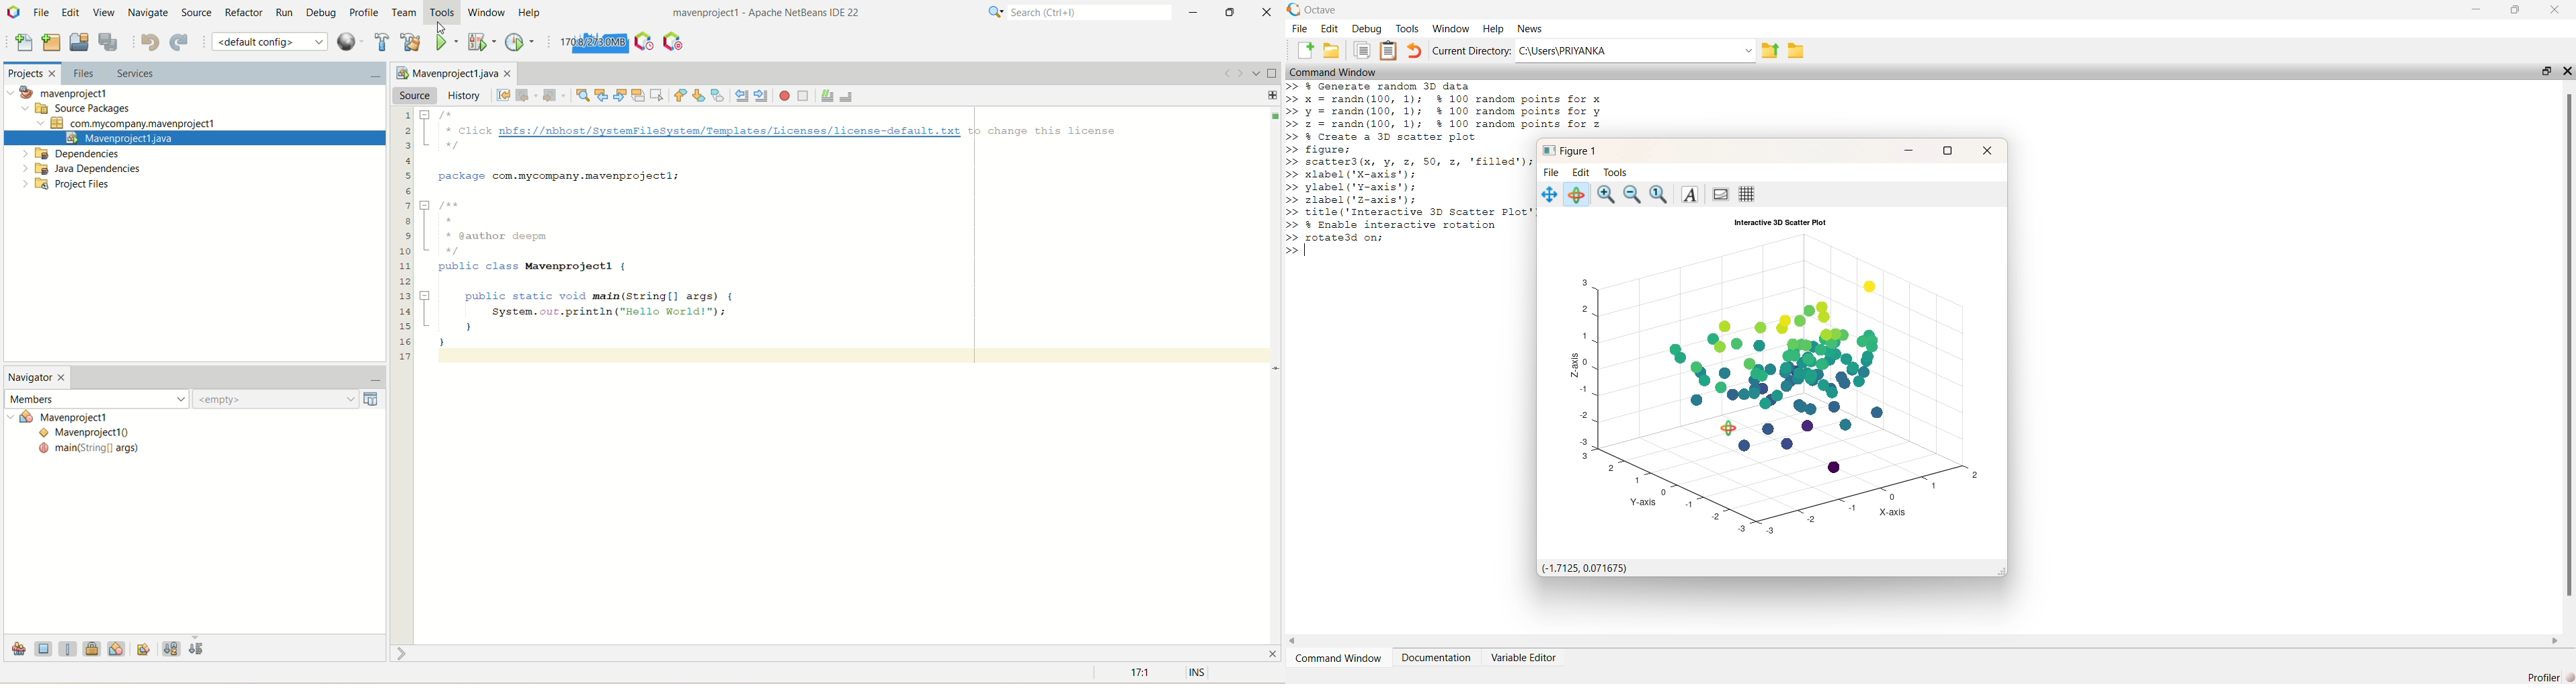  I want to click on view, so click(101, 11).